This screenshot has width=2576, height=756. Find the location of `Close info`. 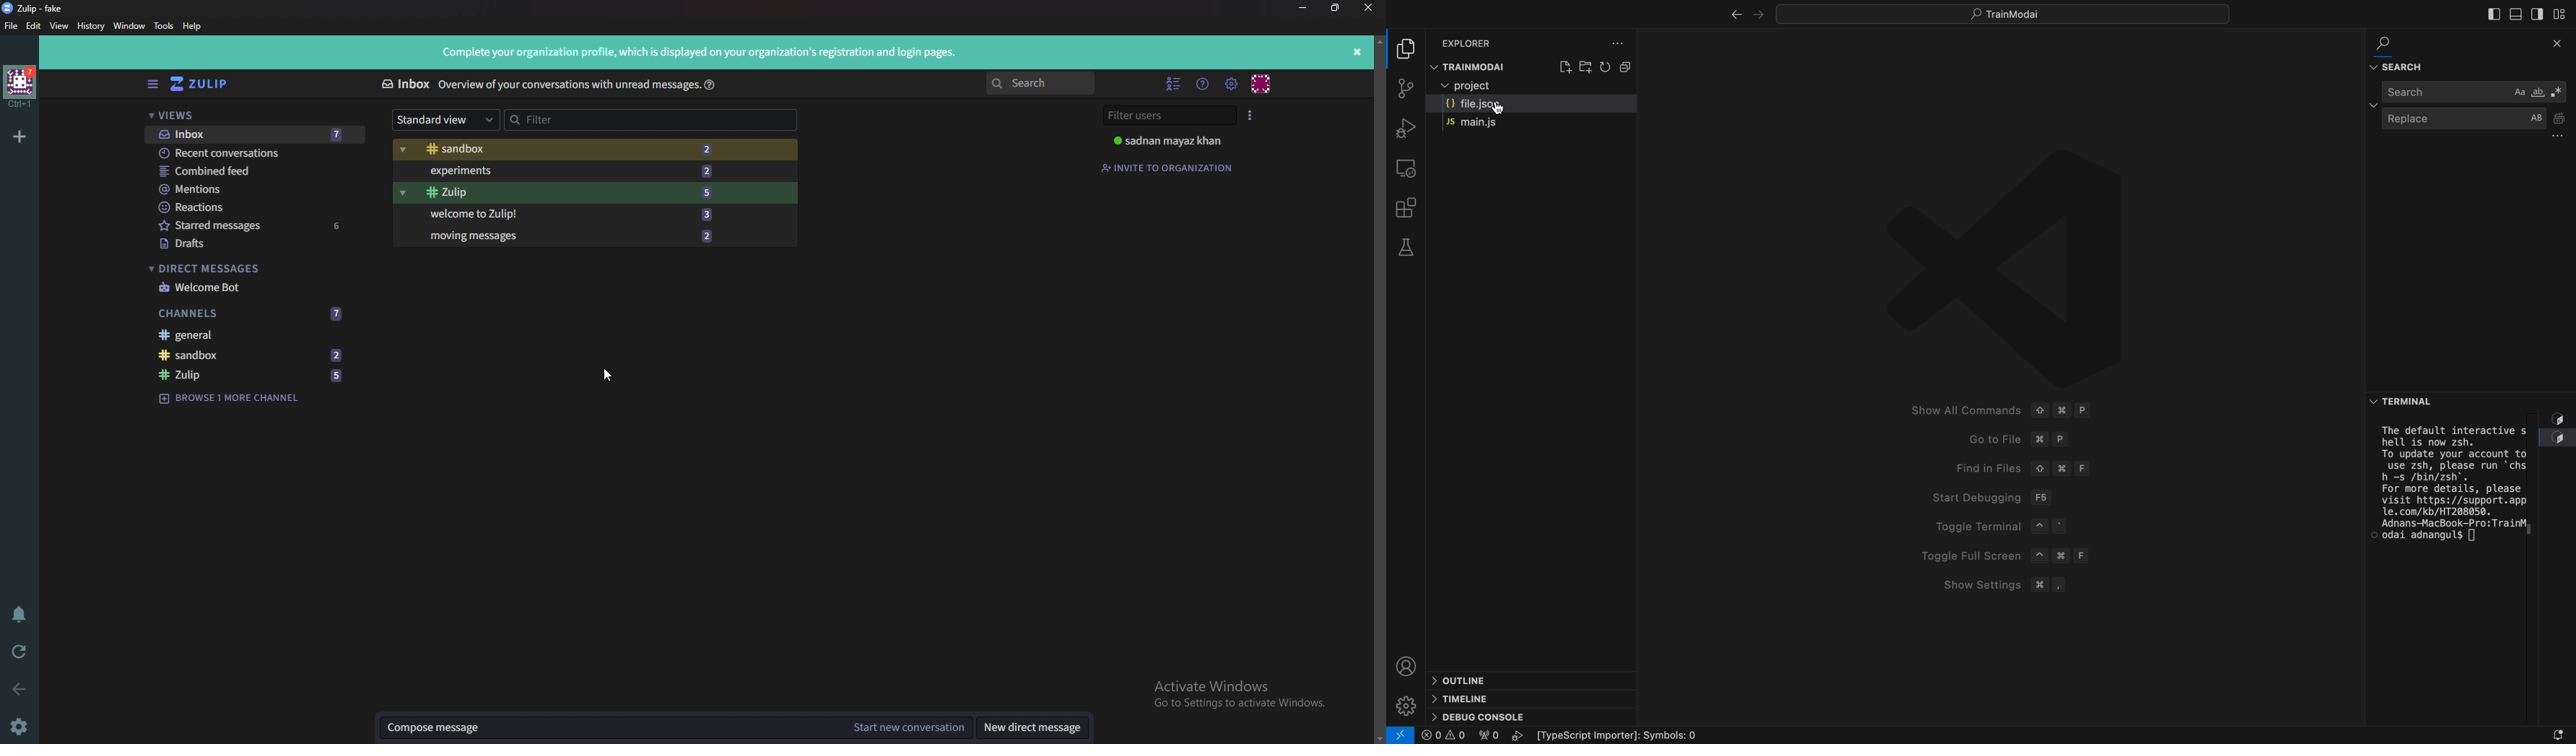

Close info is located at coordinates (1358, 51).